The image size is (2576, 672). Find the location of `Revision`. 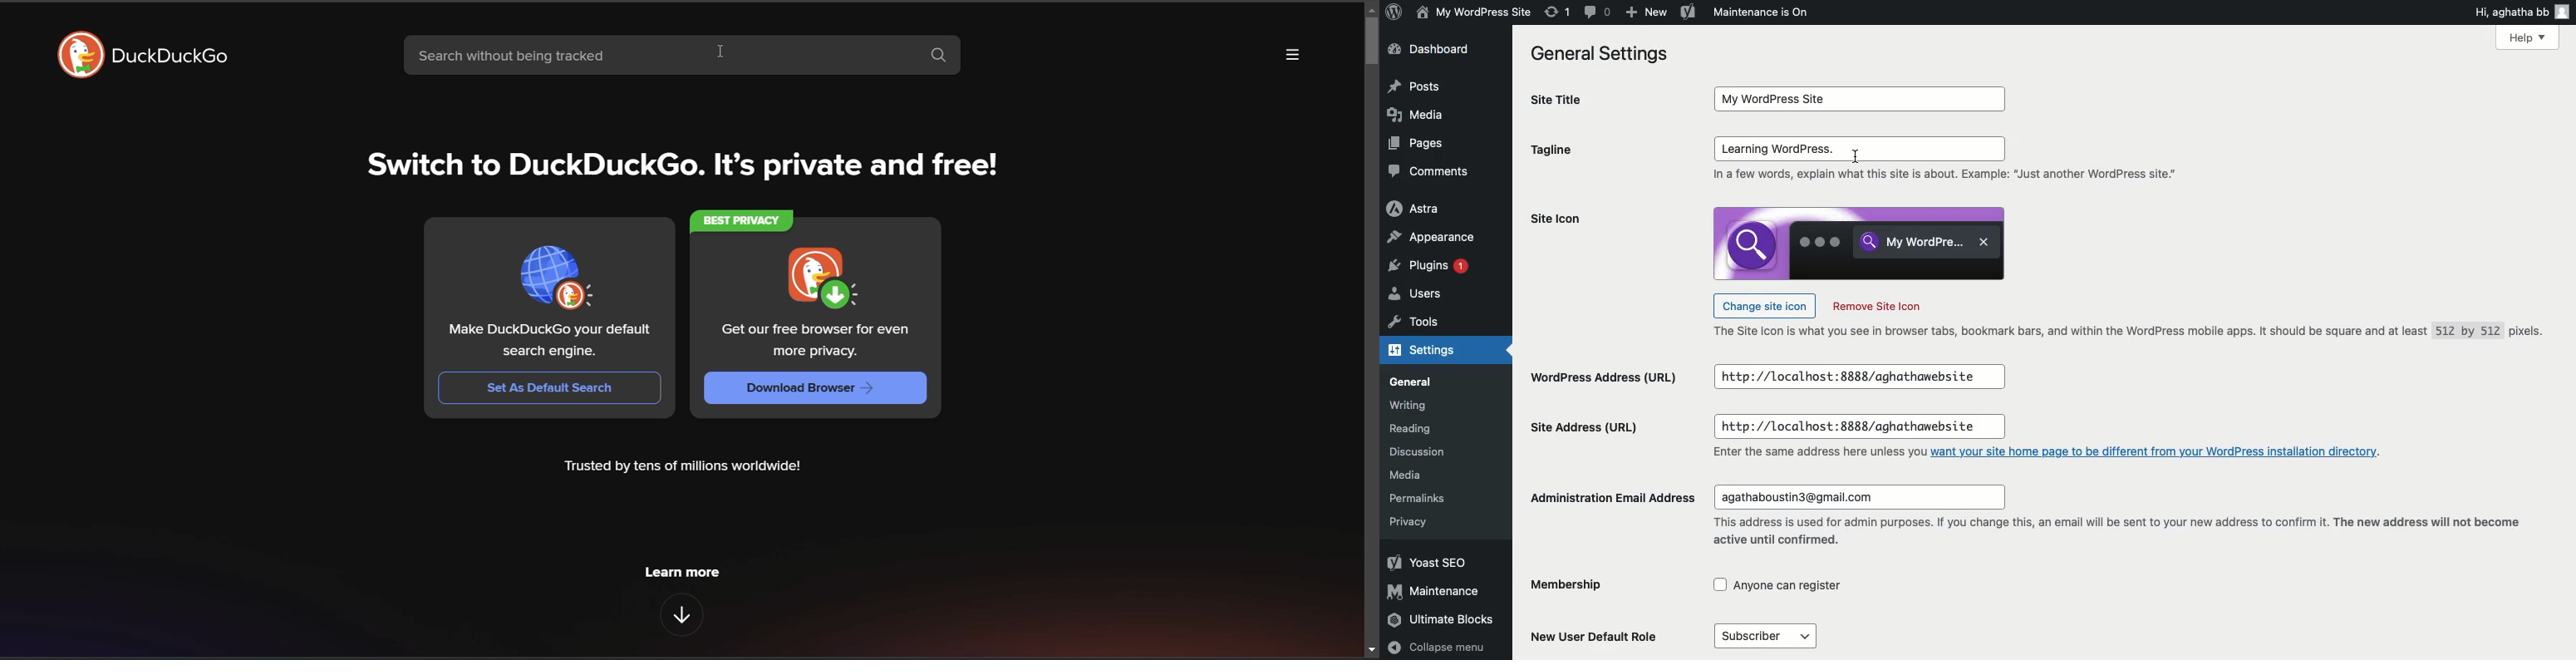

Revision is located at coordinates (1558, 12).